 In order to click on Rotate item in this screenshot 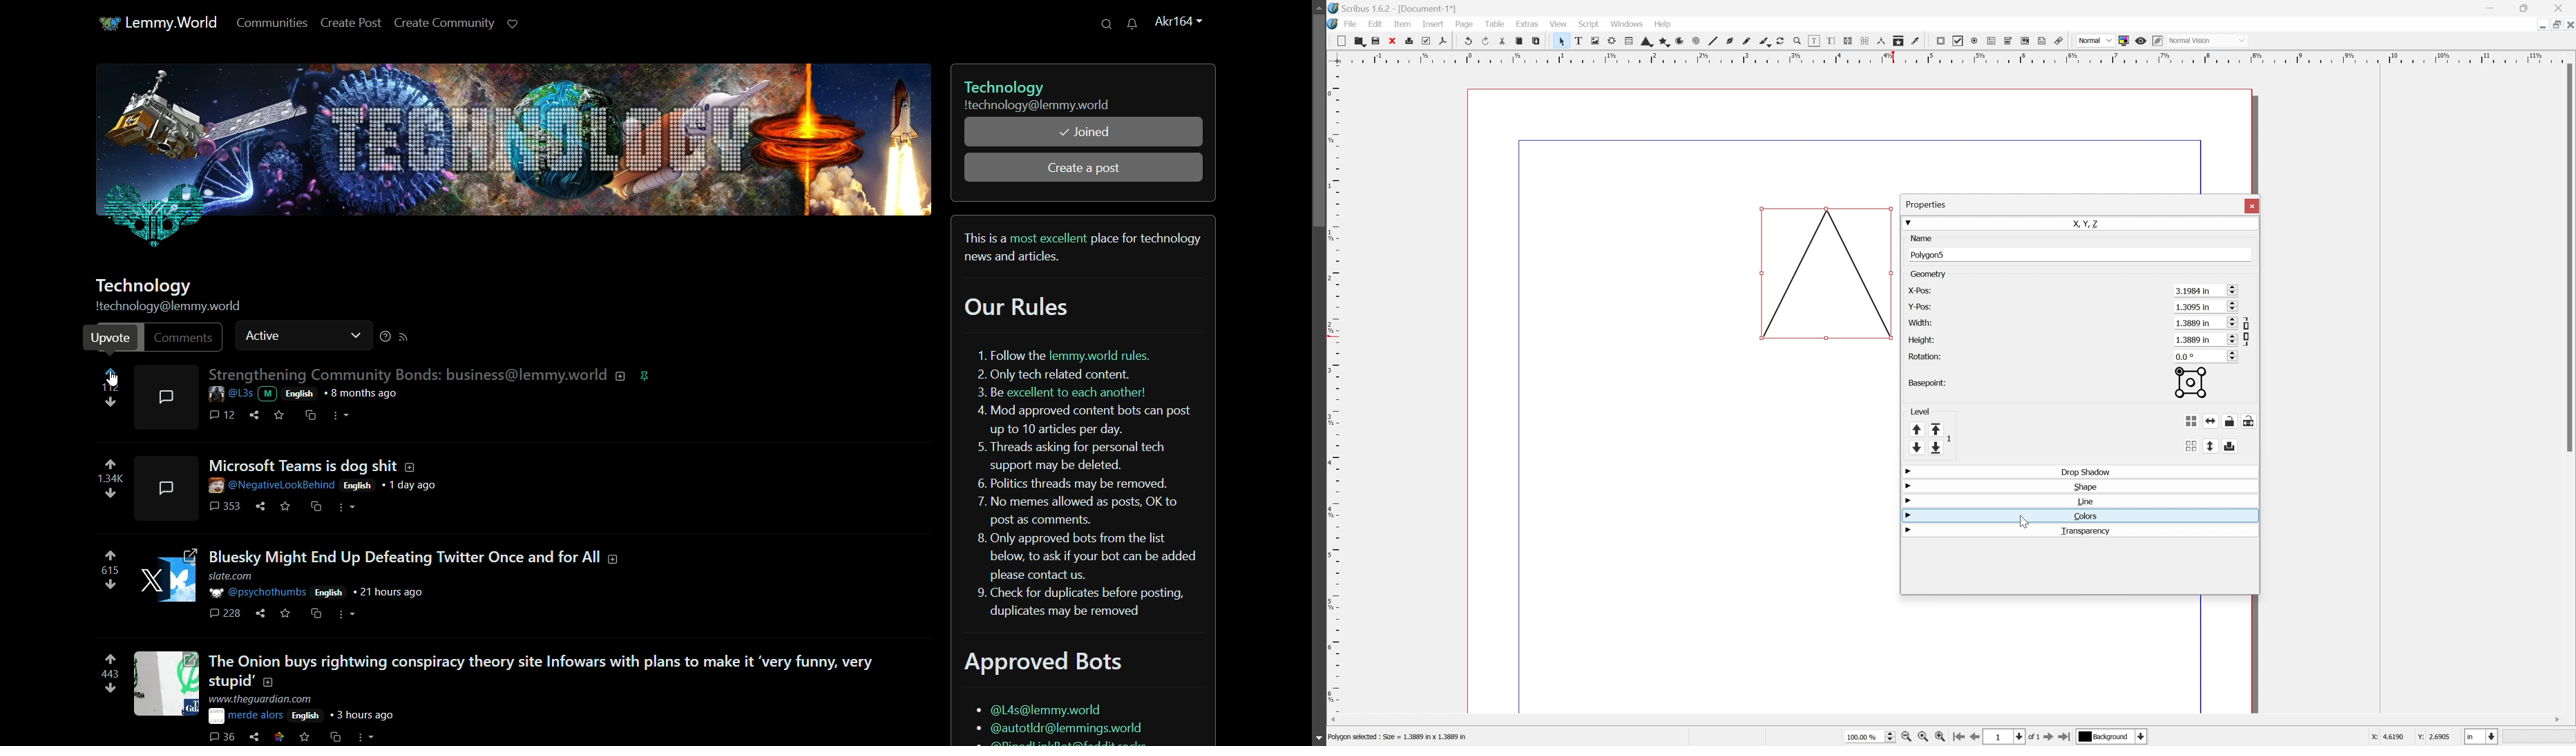, I will do `click(1783, 41)`.